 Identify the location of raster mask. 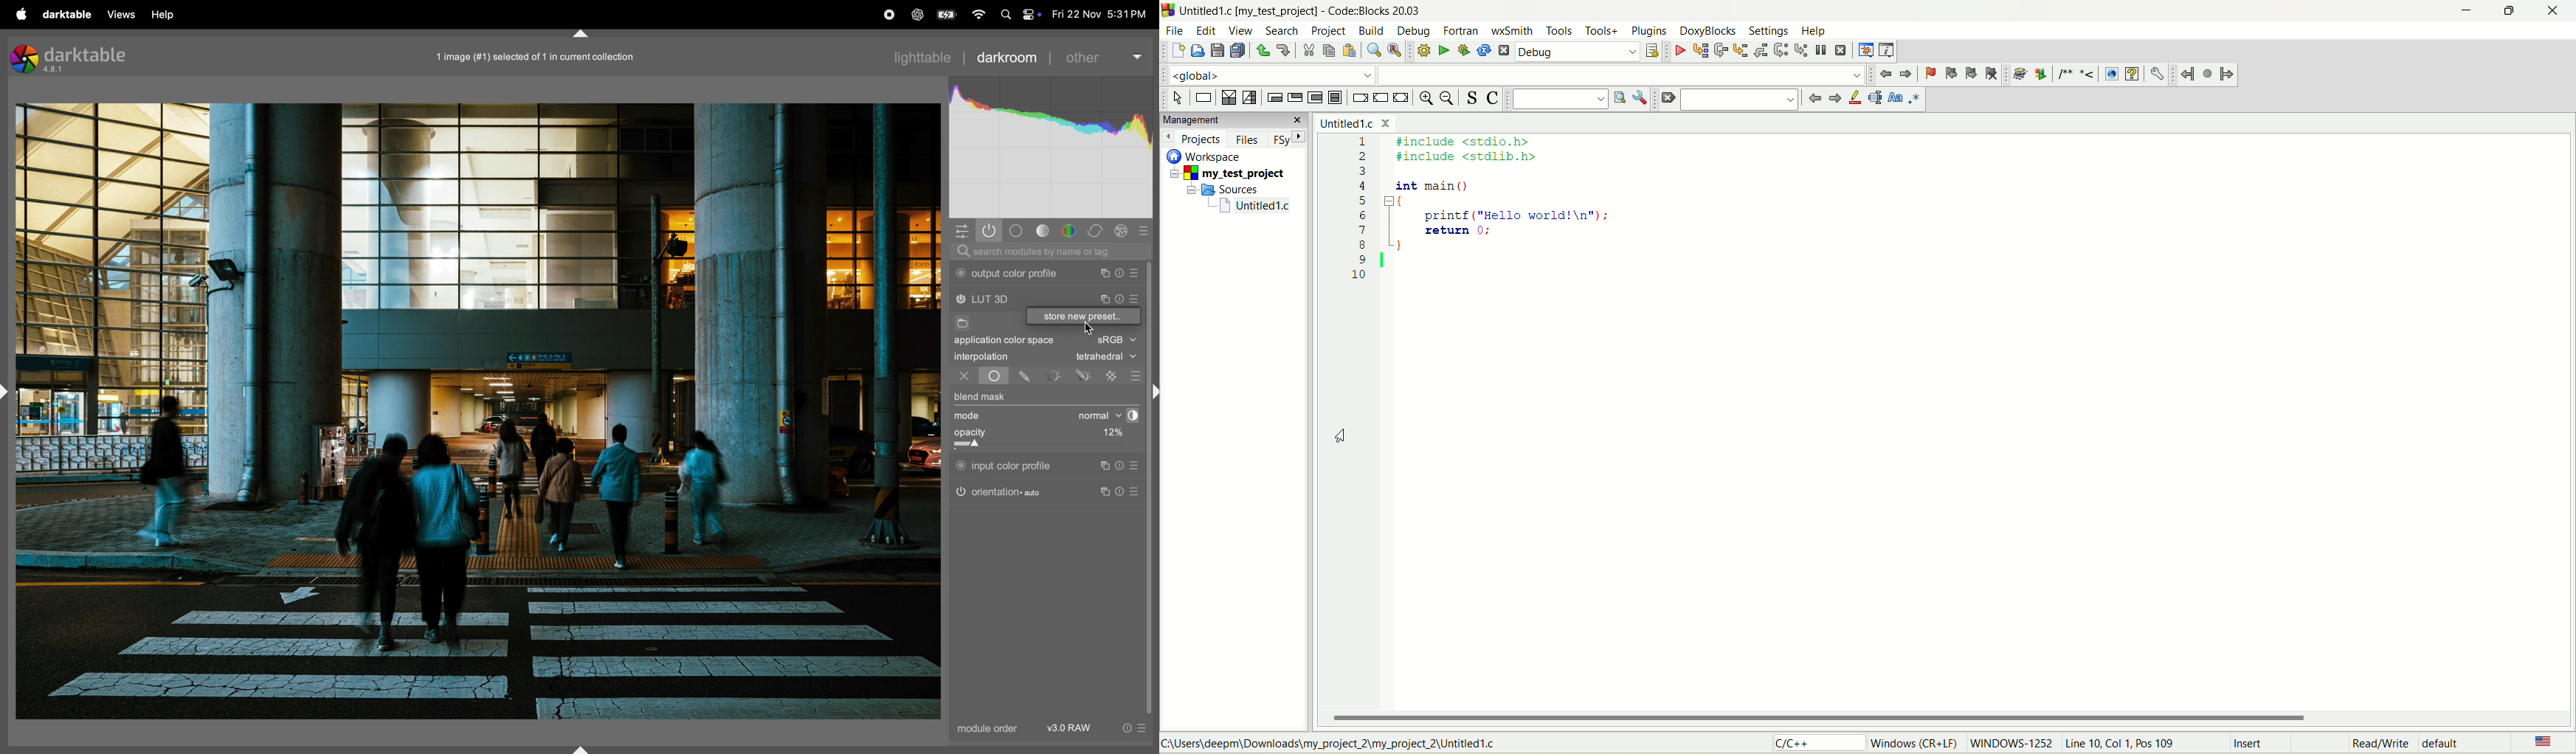
(1113, 375).